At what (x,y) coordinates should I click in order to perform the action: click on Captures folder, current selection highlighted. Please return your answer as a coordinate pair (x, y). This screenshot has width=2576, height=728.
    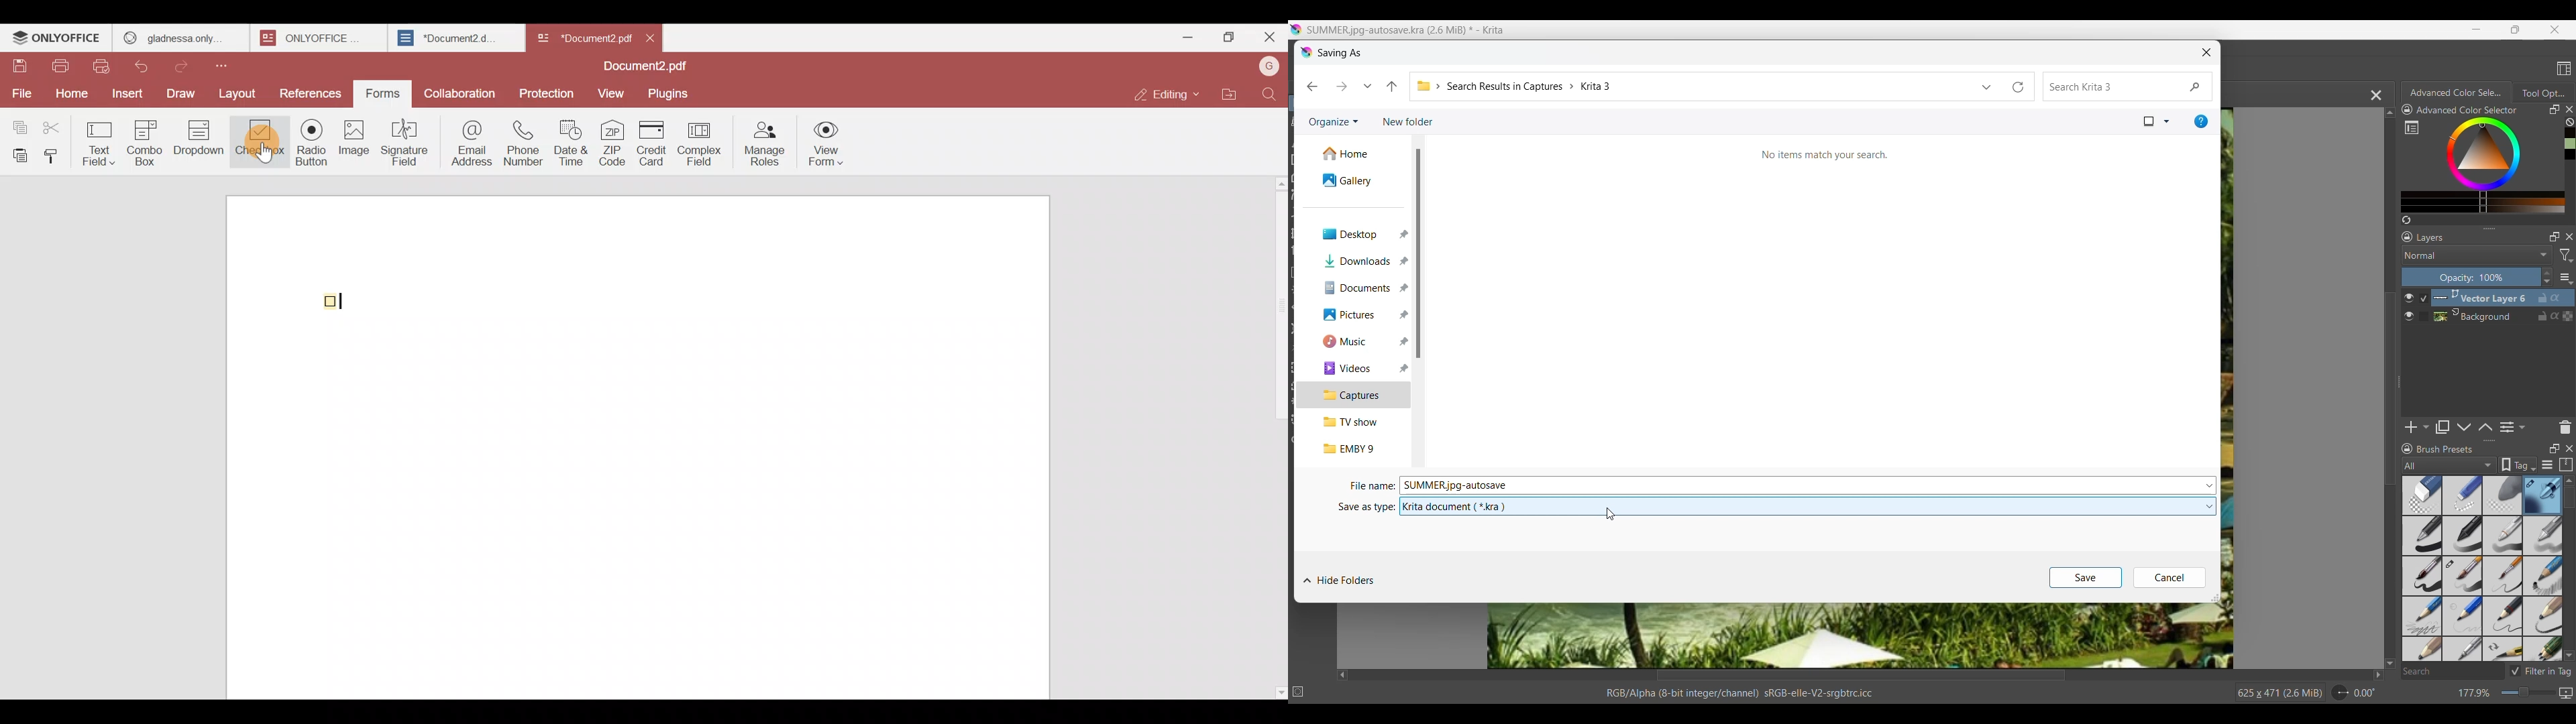
    Looking at the image, I should click on (1353, 396).